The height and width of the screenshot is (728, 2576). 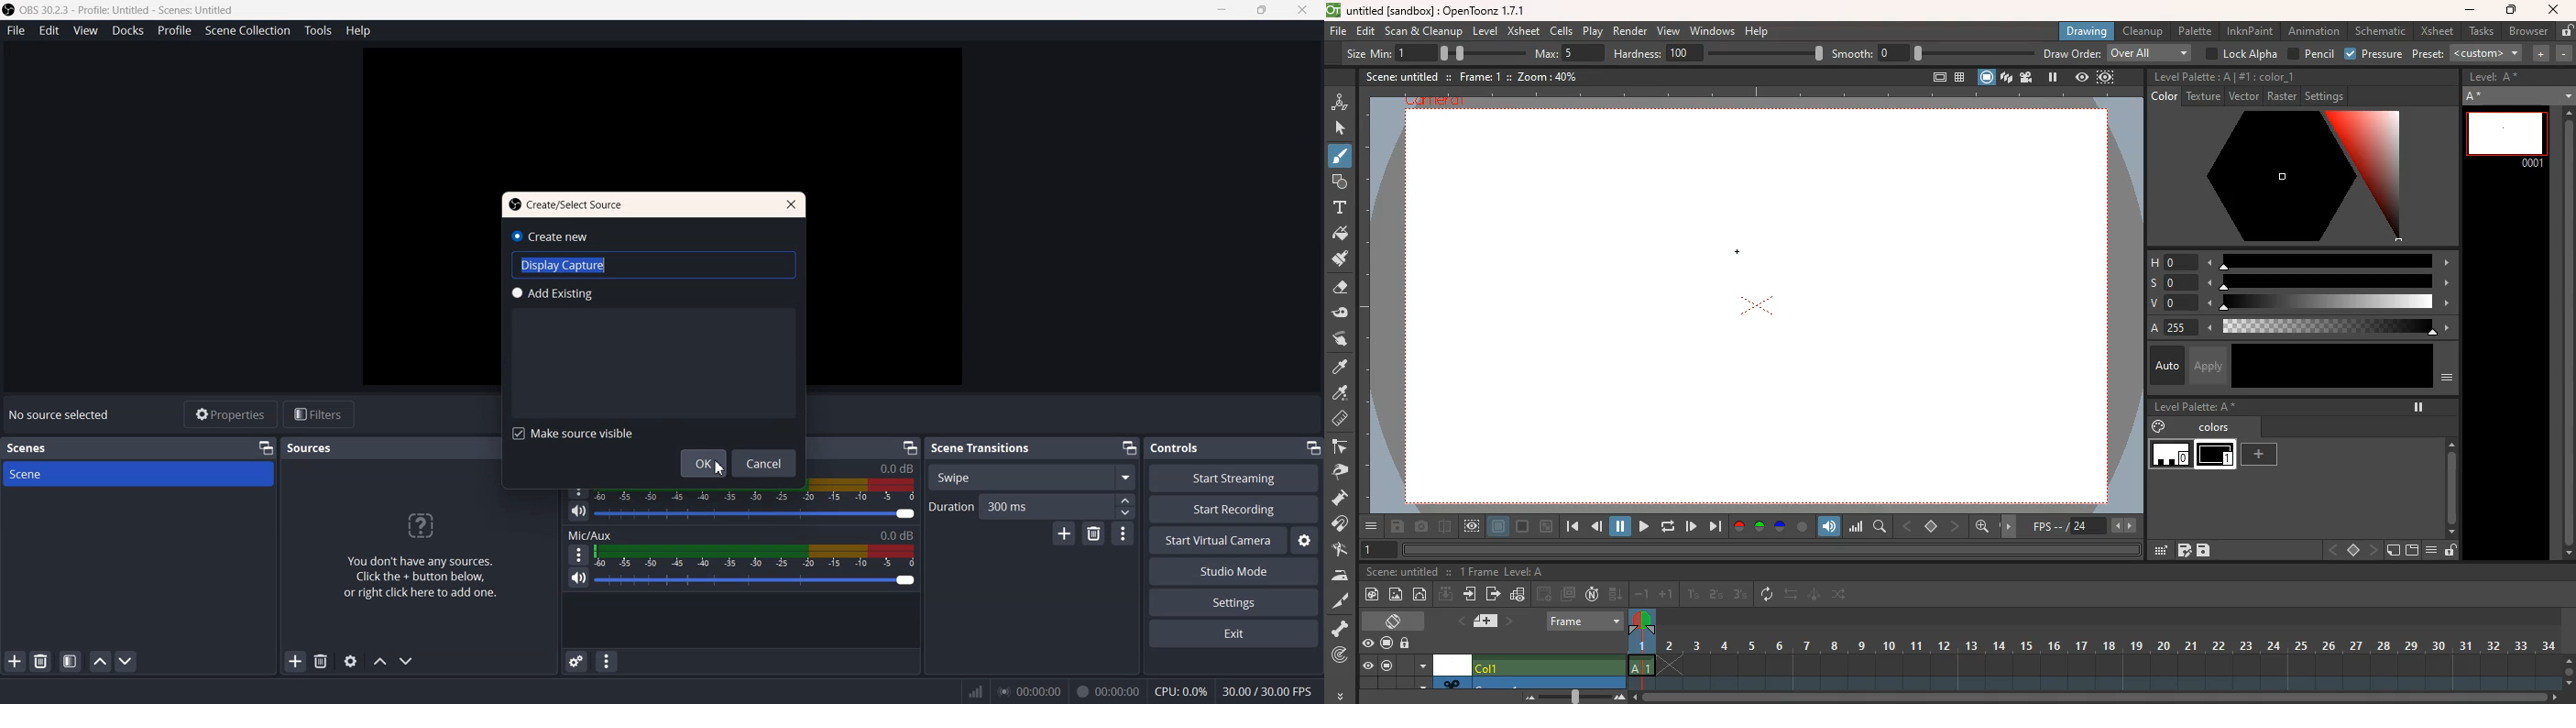 What do you see at coordinates (1181, 690) in the screenshot?
I see `CPU: 0.3%` at bounding box center [1181, 690].